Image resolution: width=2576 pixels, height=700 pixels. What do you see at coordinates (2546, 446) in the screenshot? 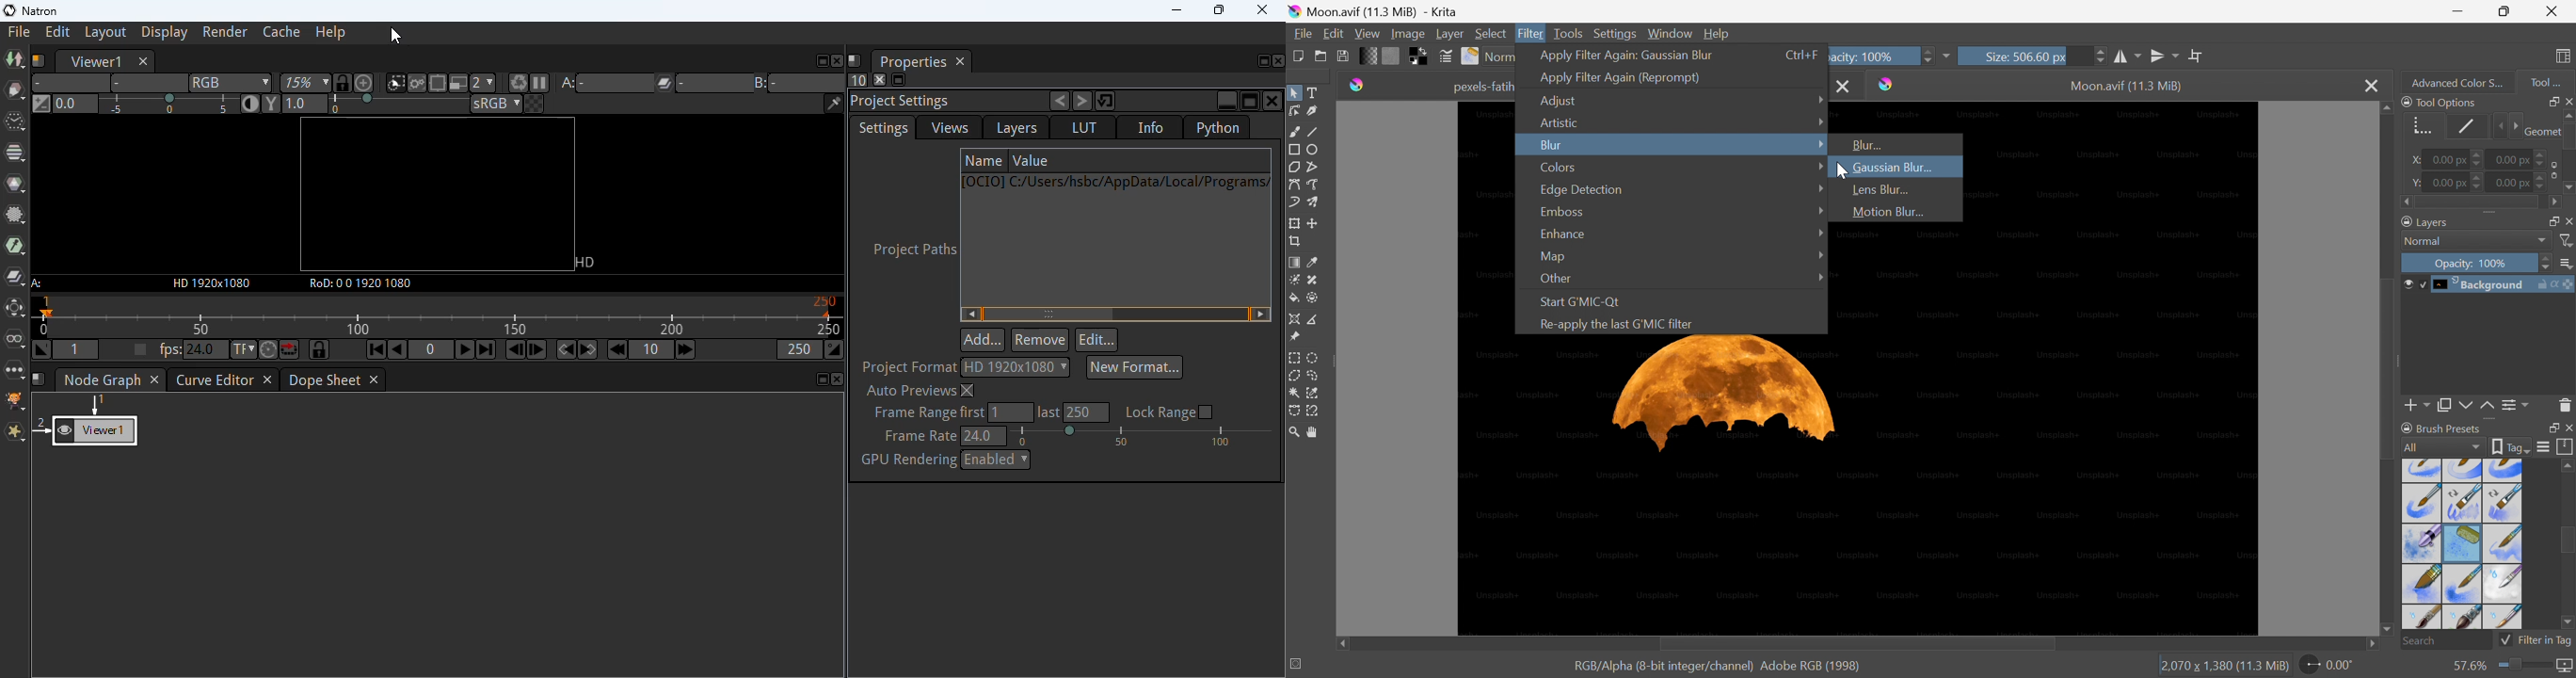
I see `Display settings` at bounding box center [2546, 446].